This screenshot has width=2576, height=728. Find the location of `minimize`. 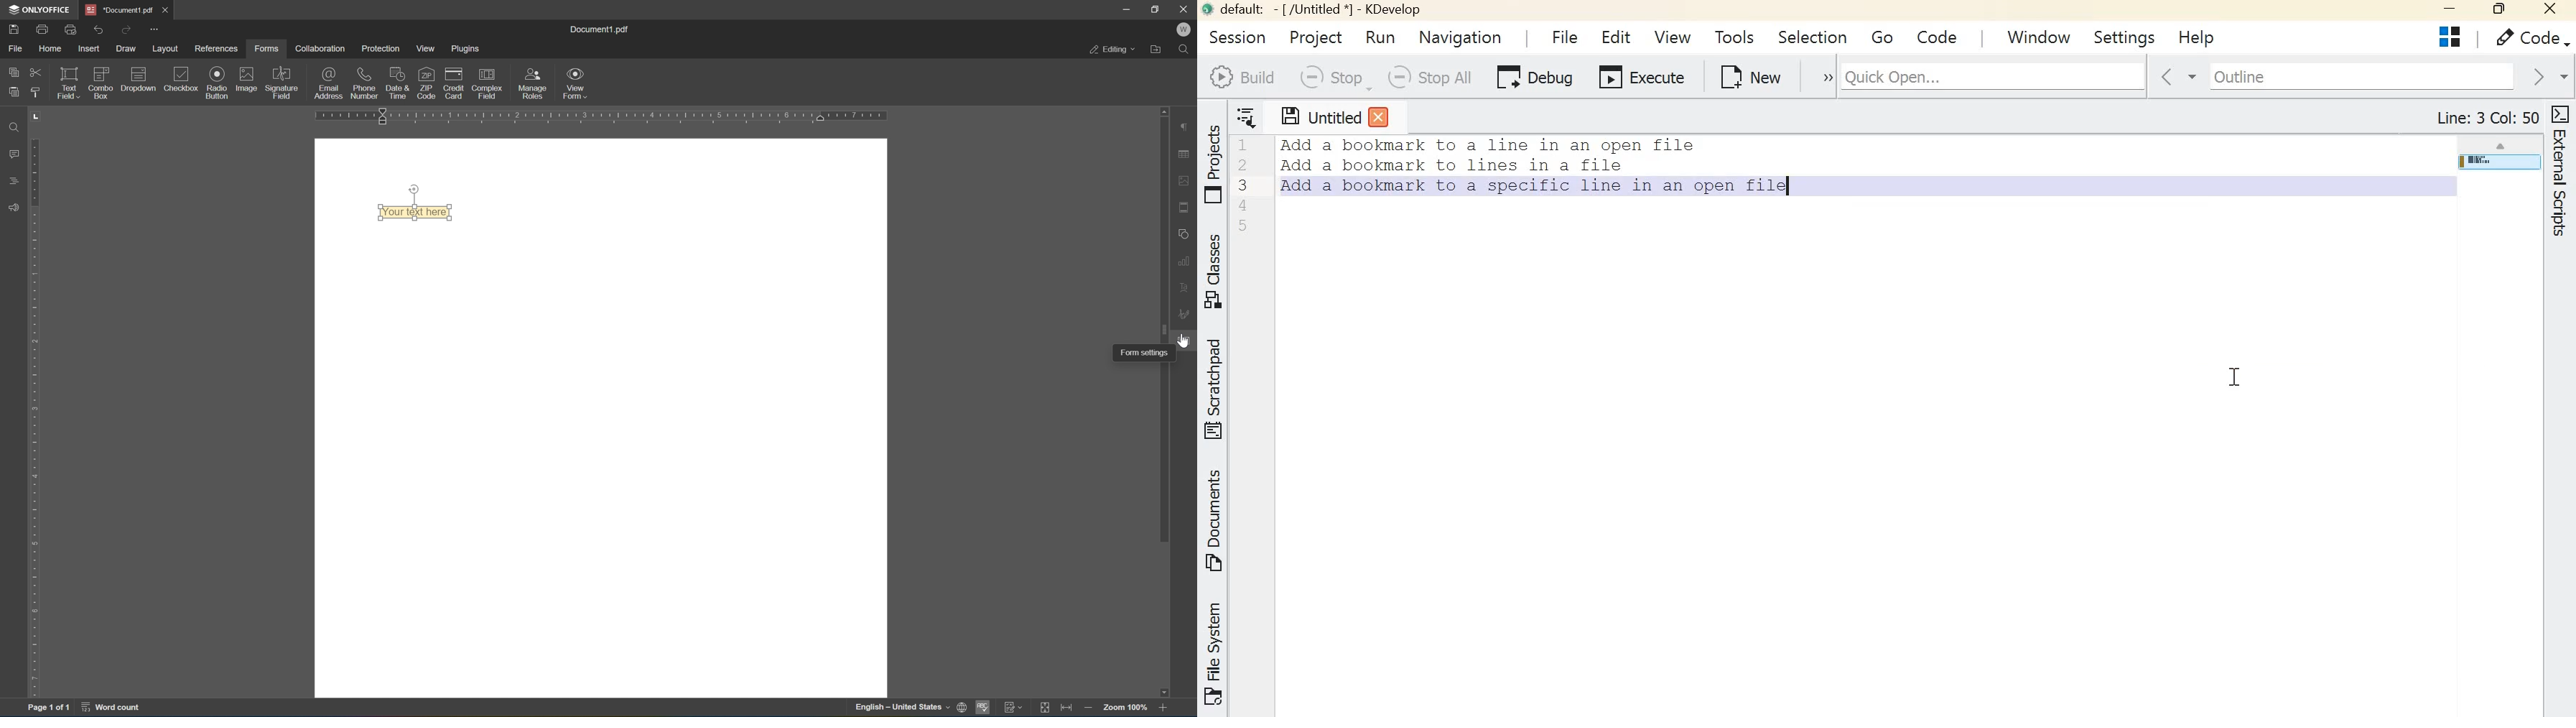

minimize is located at coordinates (1126, 8).